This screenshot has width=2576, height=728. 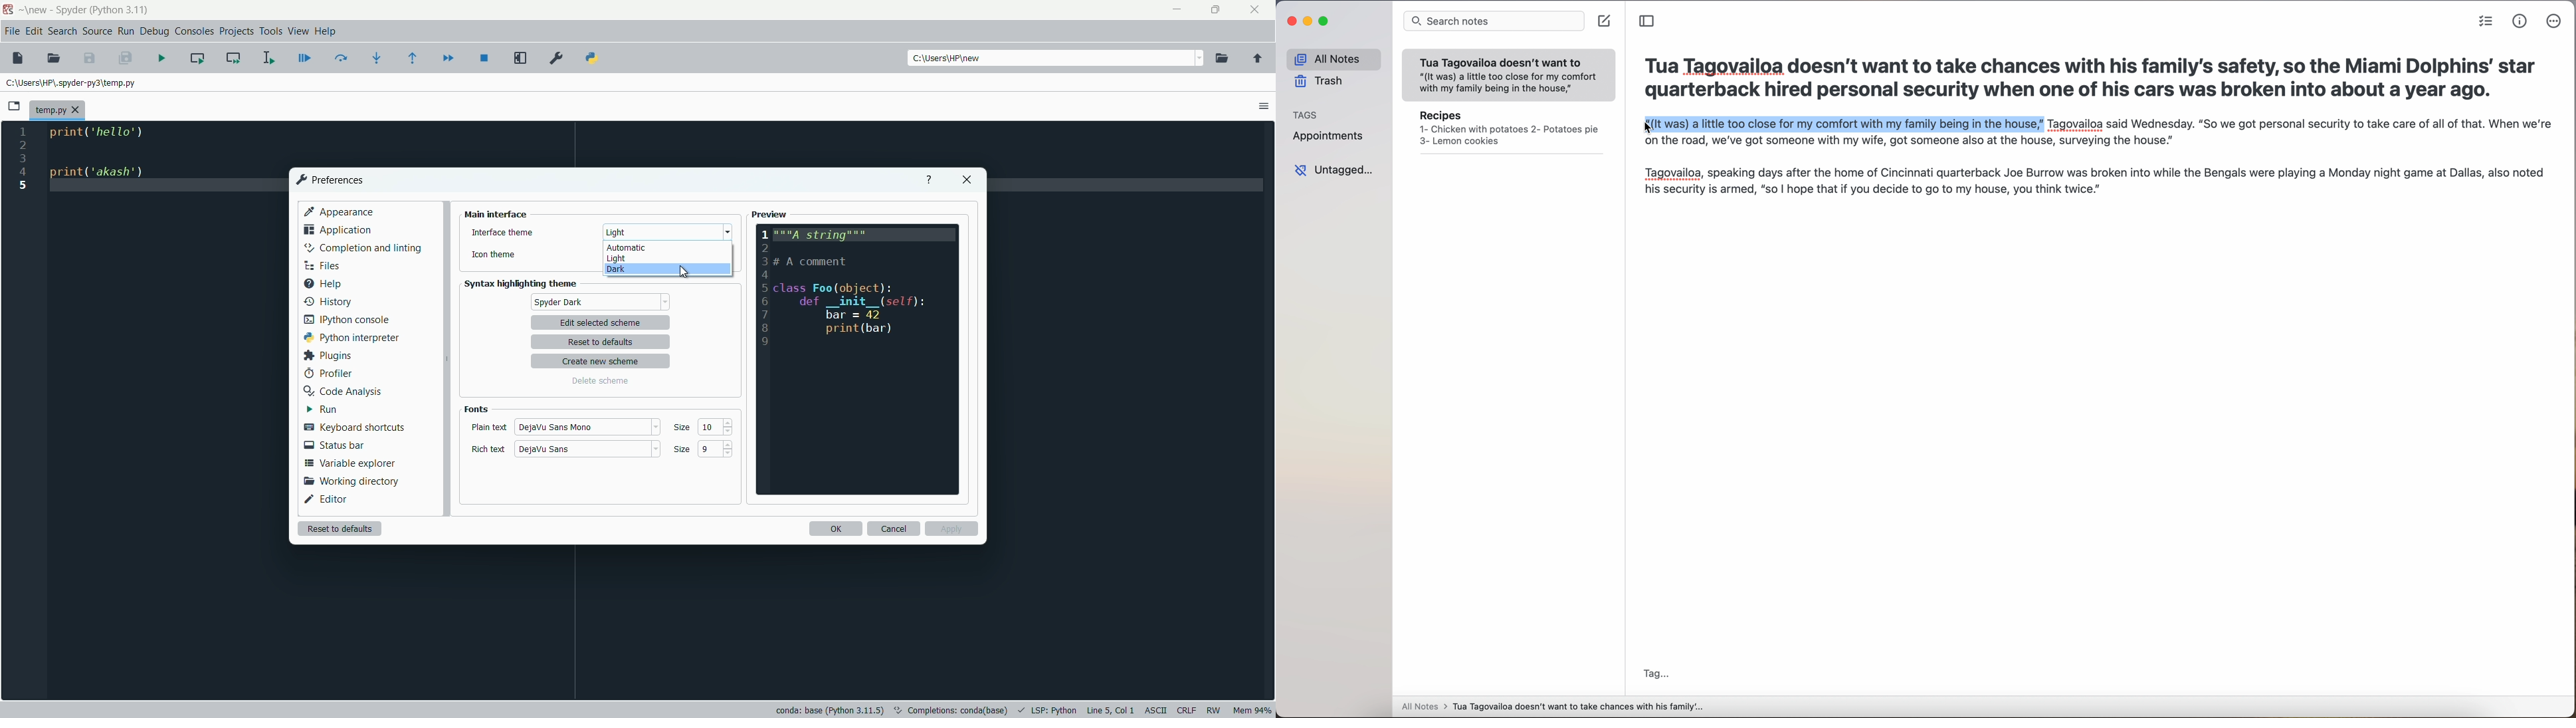 I want to click on new file, so click(x=18, y=58).